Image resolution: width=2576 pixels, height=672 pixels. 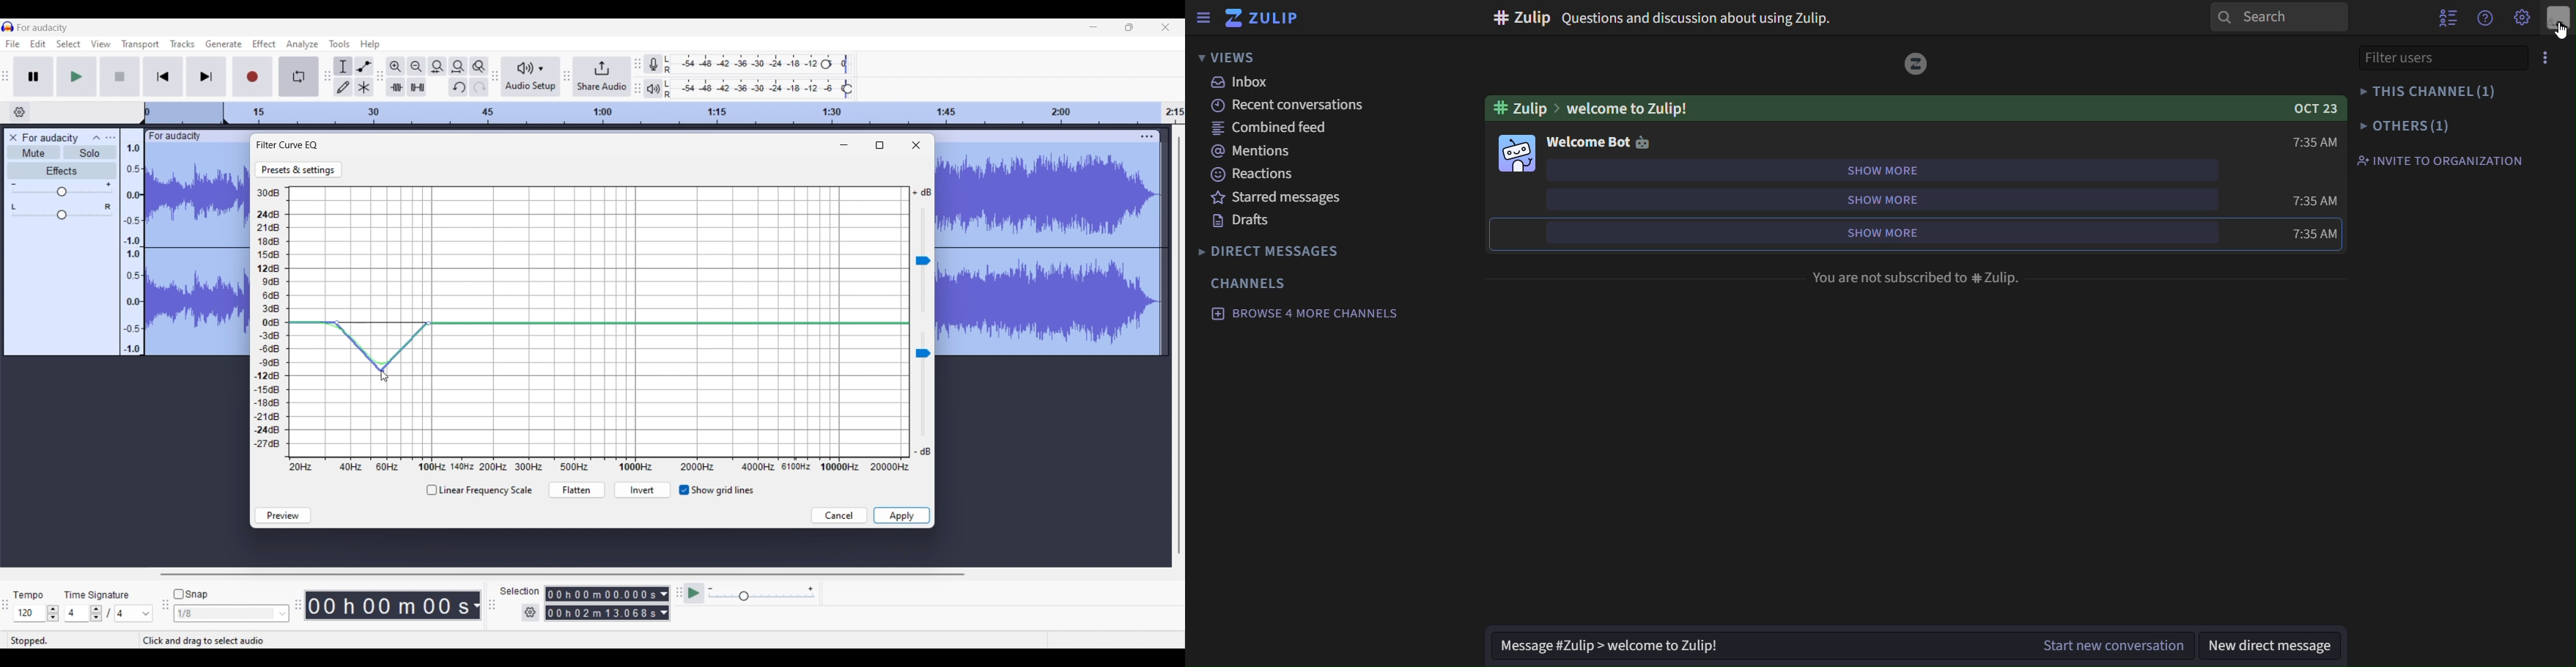 I want to click on Delete track, so click(x=15, y=138).